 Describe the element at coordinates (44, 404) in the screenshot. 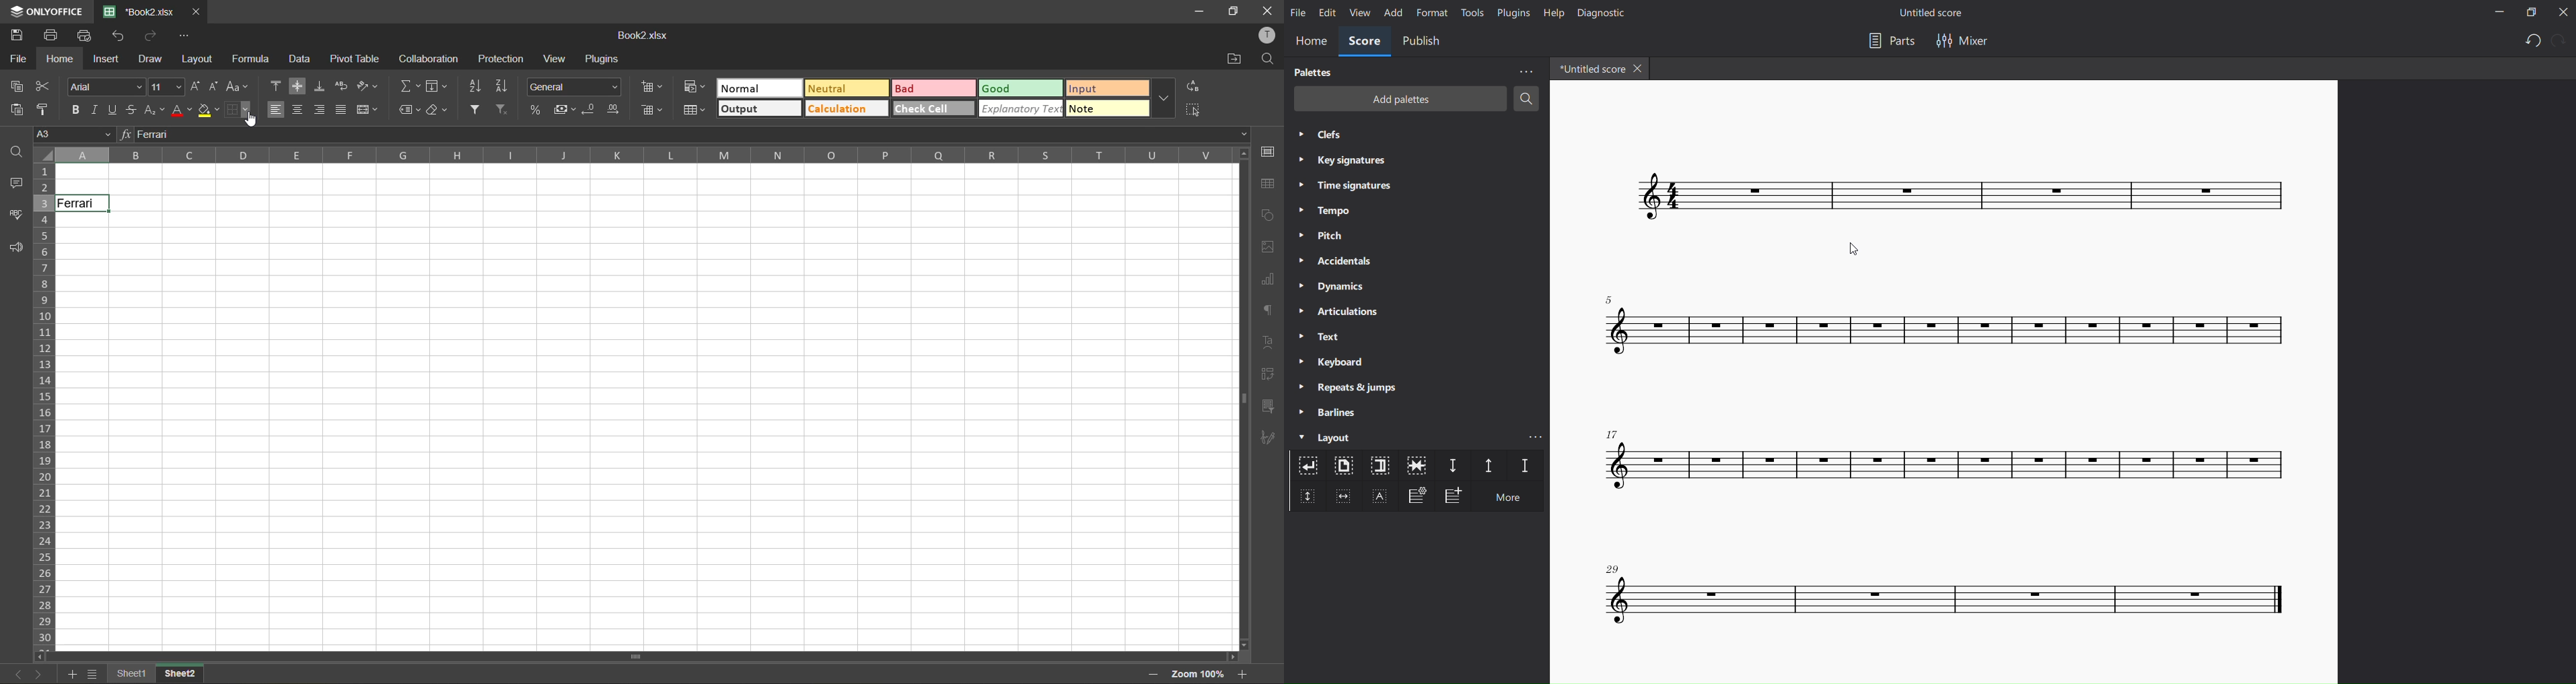

I see `row numbers` at that location.